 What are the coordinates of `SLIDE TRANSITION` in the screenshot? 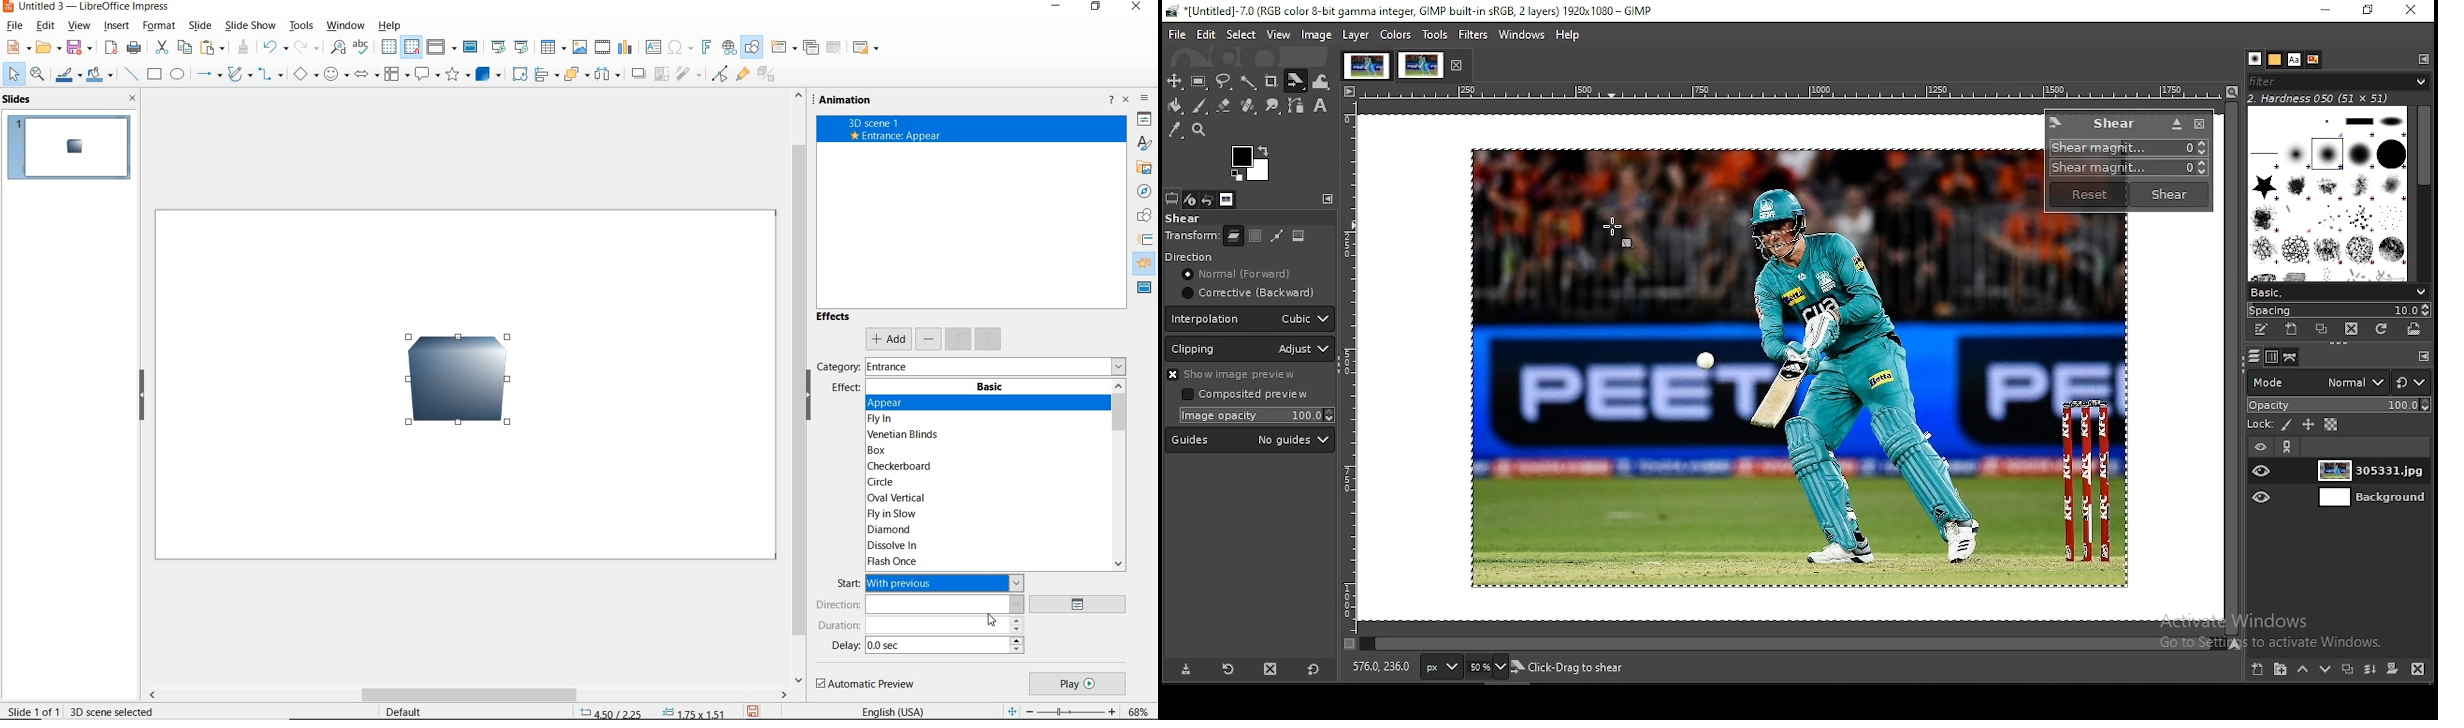 It's located at (1146, 240).